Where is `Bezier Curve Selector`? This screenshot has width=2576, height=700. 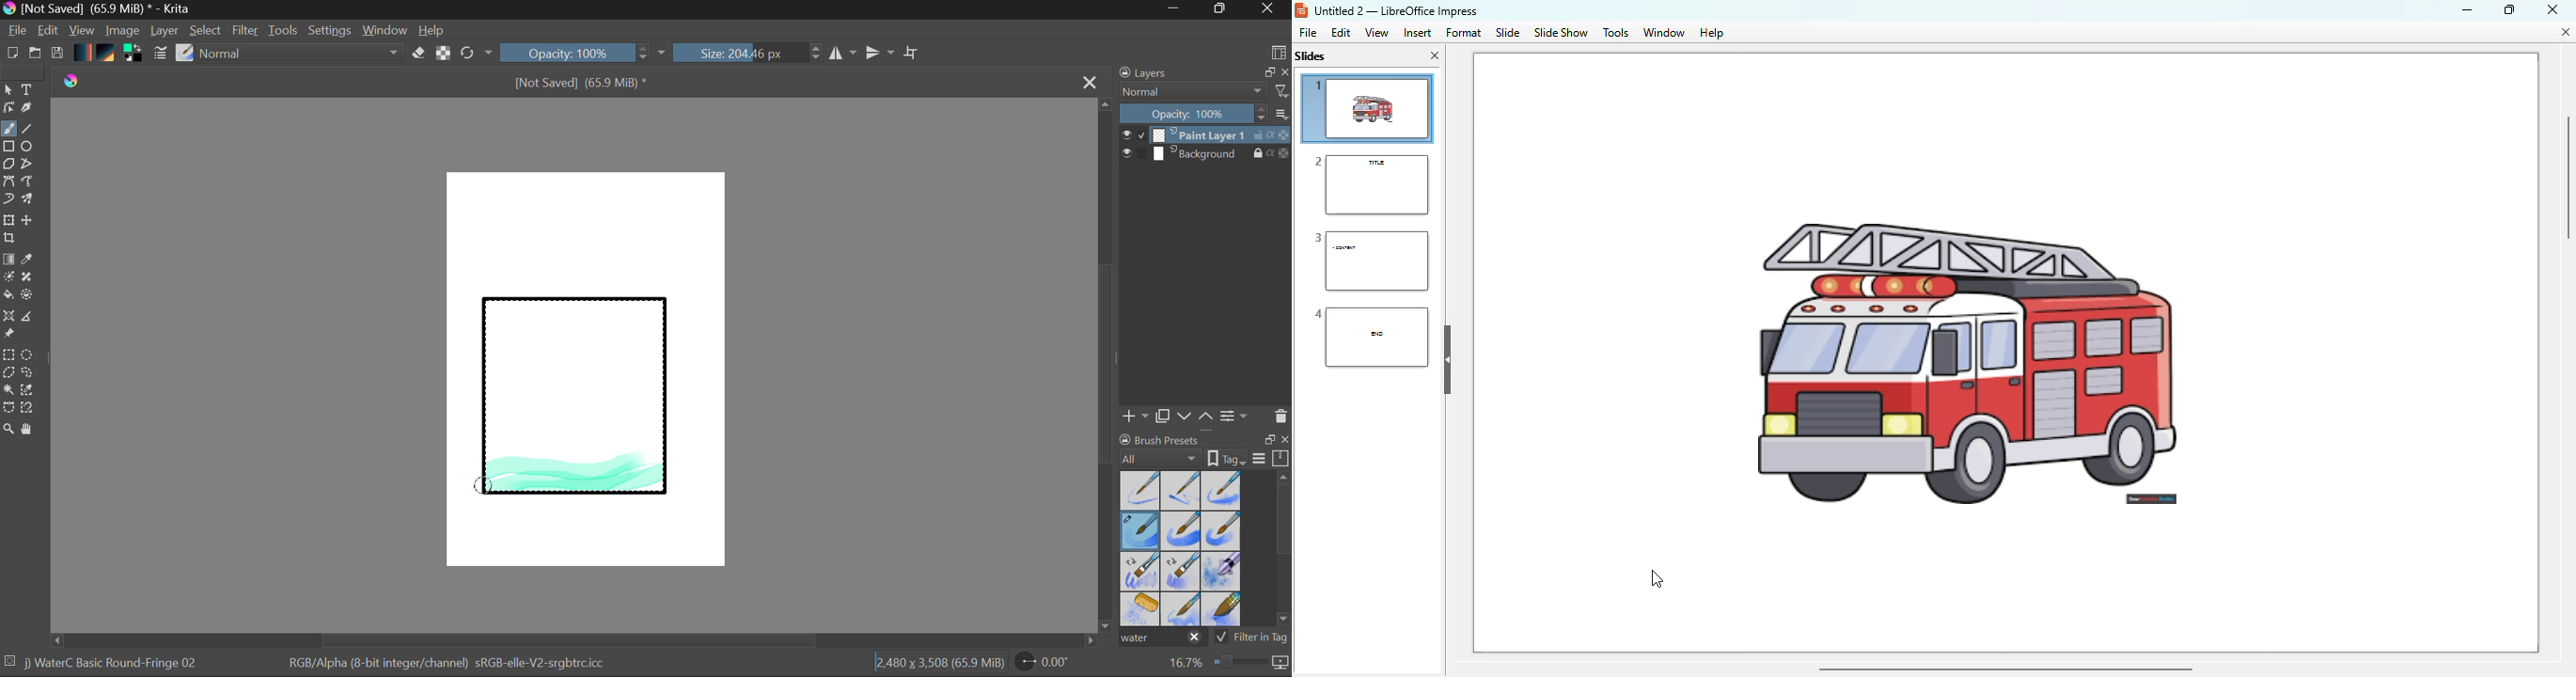 Bezier Curve Selector is located at coordinates (8, 408).